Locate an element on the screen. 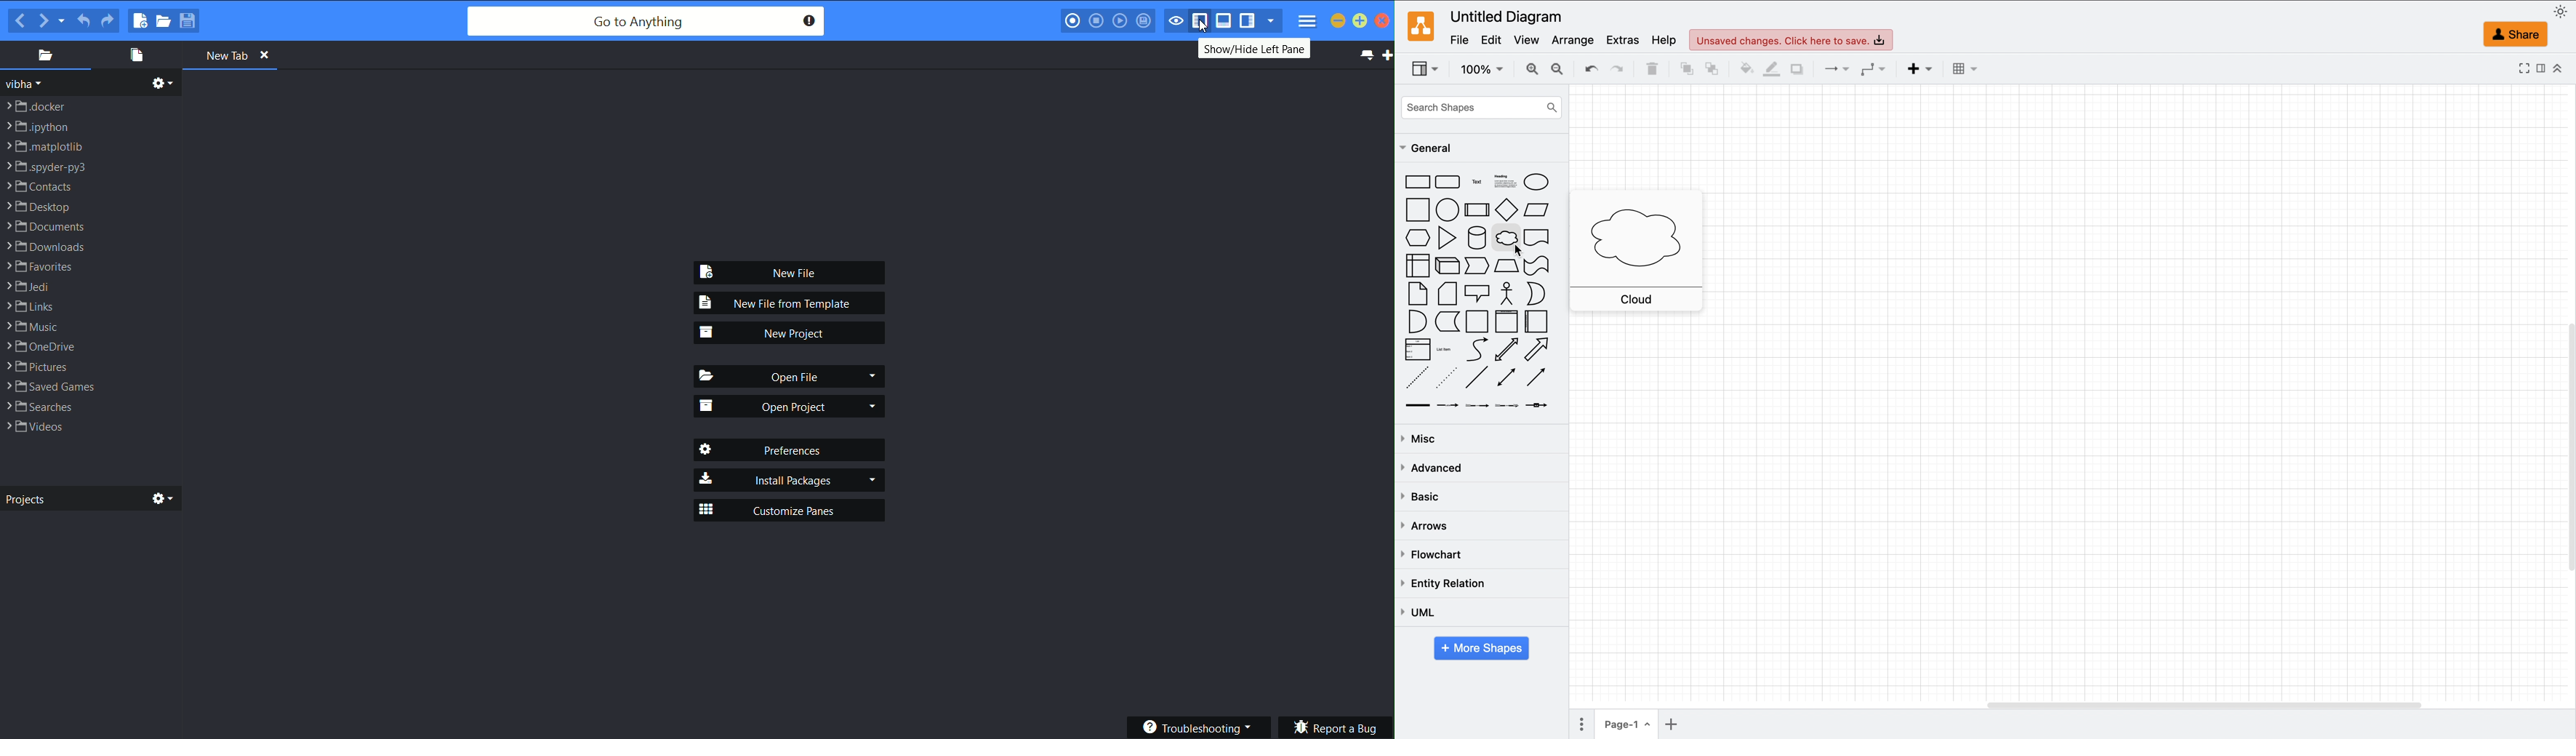 The height and width of the screenshot is (756, 2576). search shapes is located at coordinates (1481, 105).